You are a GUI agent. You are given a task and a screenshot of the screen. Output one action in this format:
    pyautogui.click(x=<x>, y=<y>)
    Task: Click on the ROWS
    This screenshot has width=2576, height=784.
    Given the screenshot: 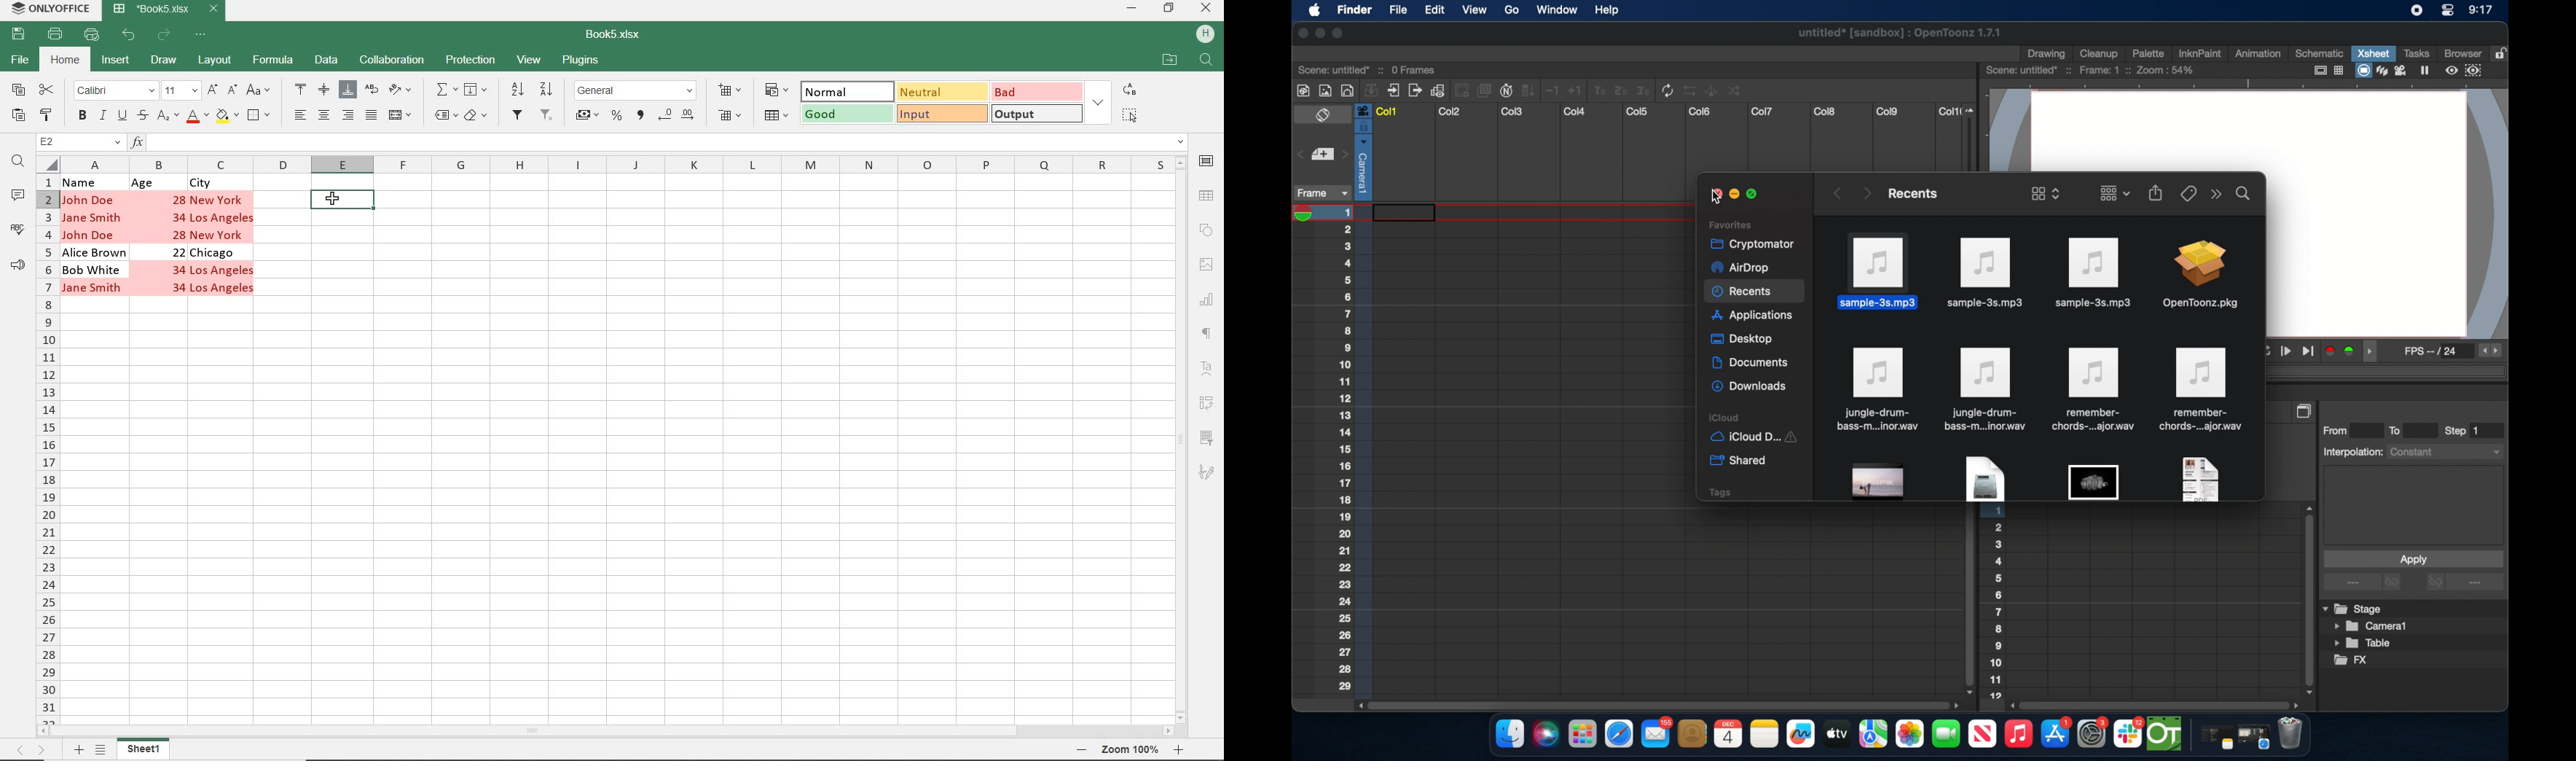 What is the action you would take?
    pyautogui.click(x=47, y=427)
    